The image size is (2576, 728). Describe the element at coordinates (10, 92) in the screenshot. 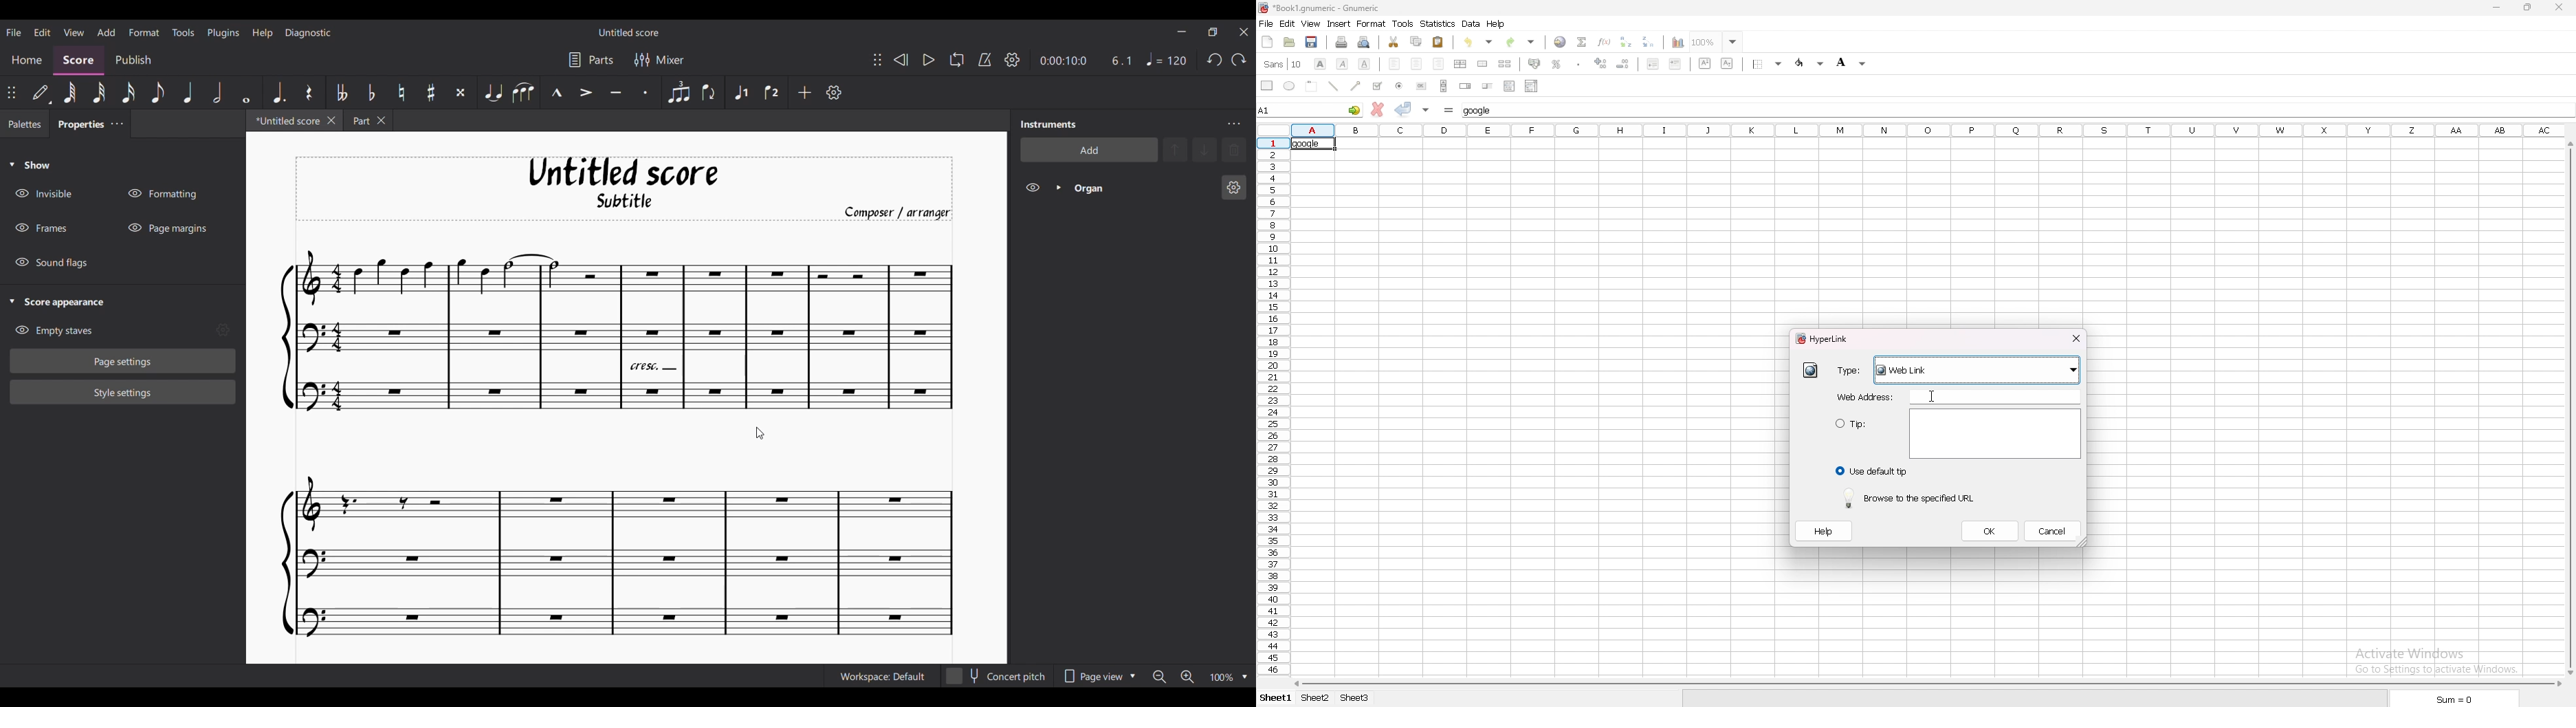

I see `Change position of toolbar attached` at that location.